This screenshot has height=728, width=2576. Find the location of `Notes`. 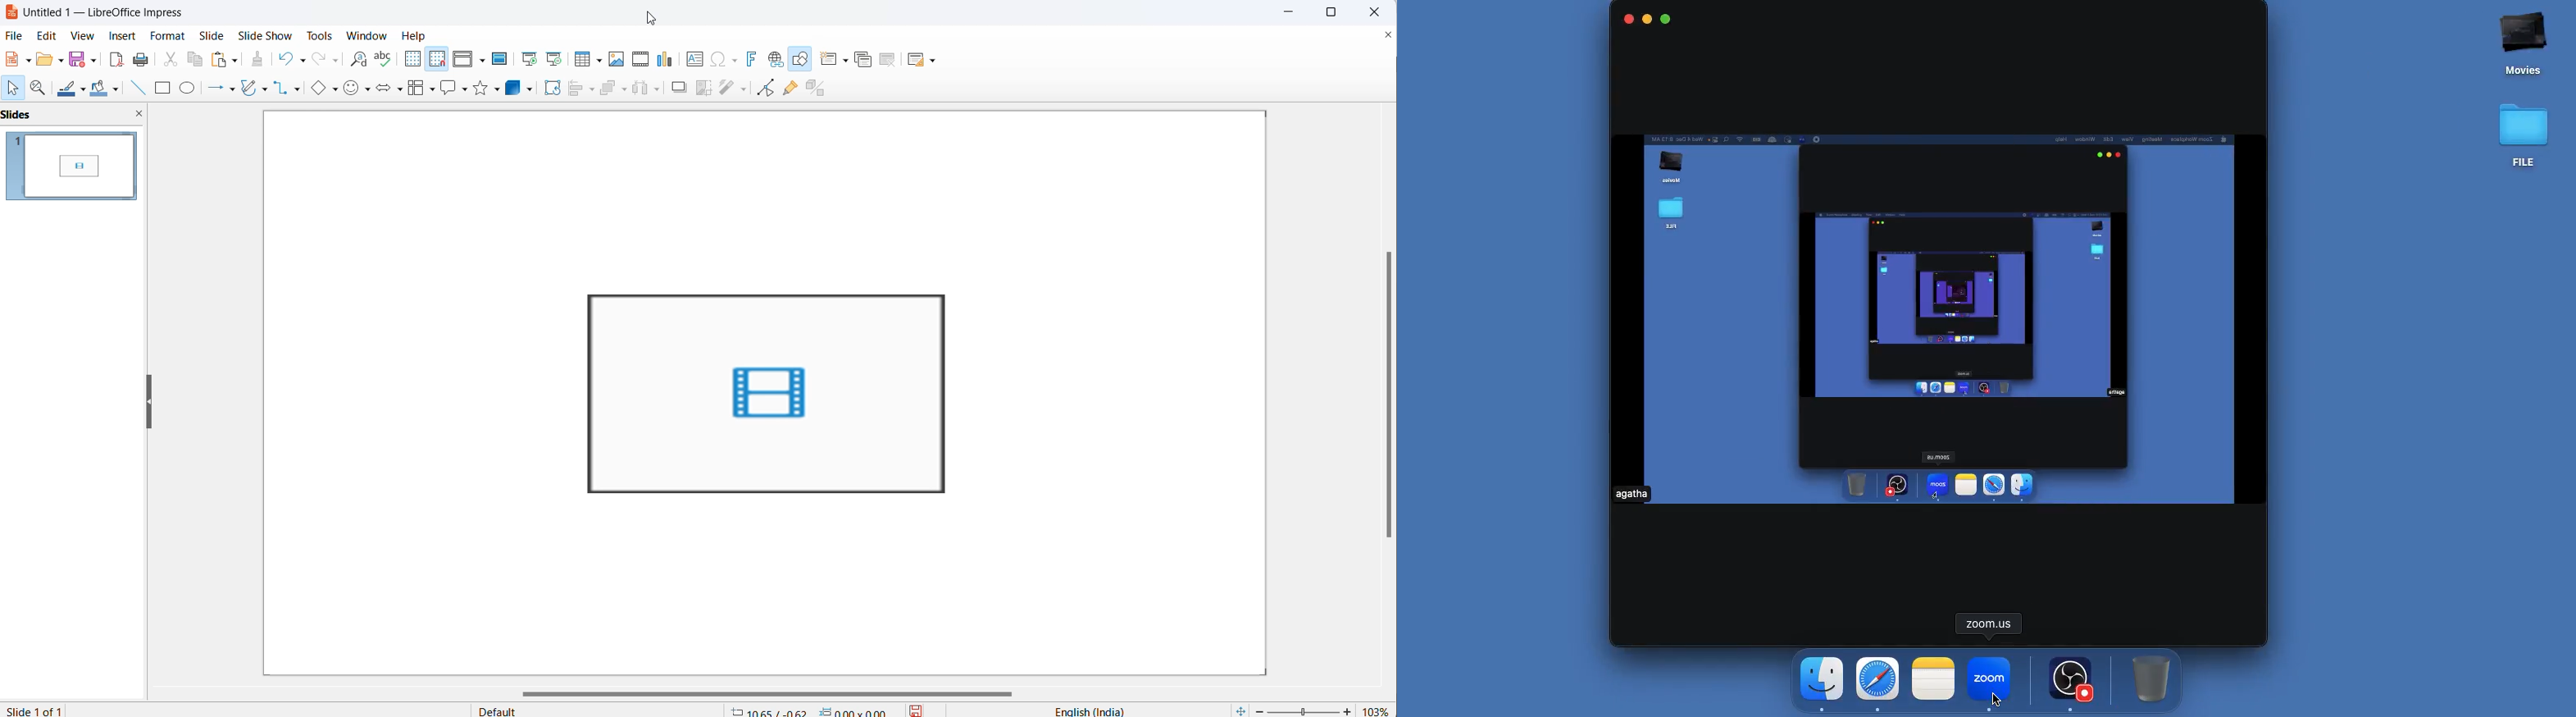

Notes is located at coordinates (1932, 678).